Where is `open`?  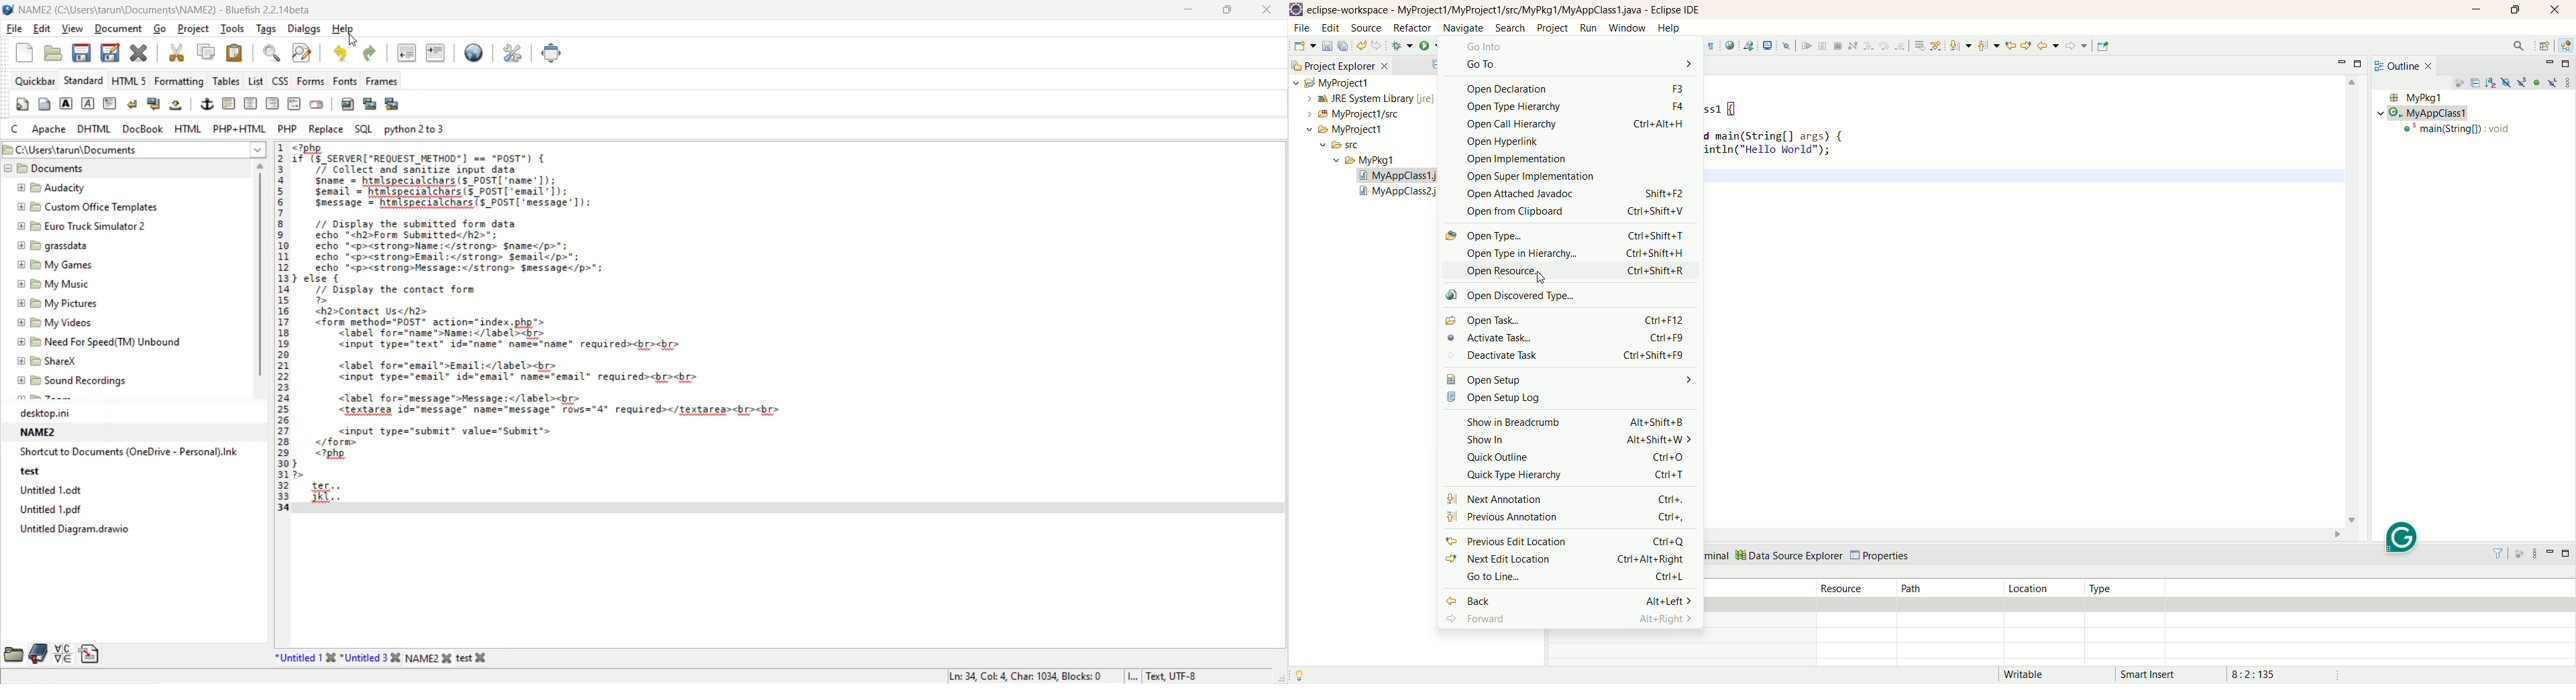 open is located at coordinates (55, 52).